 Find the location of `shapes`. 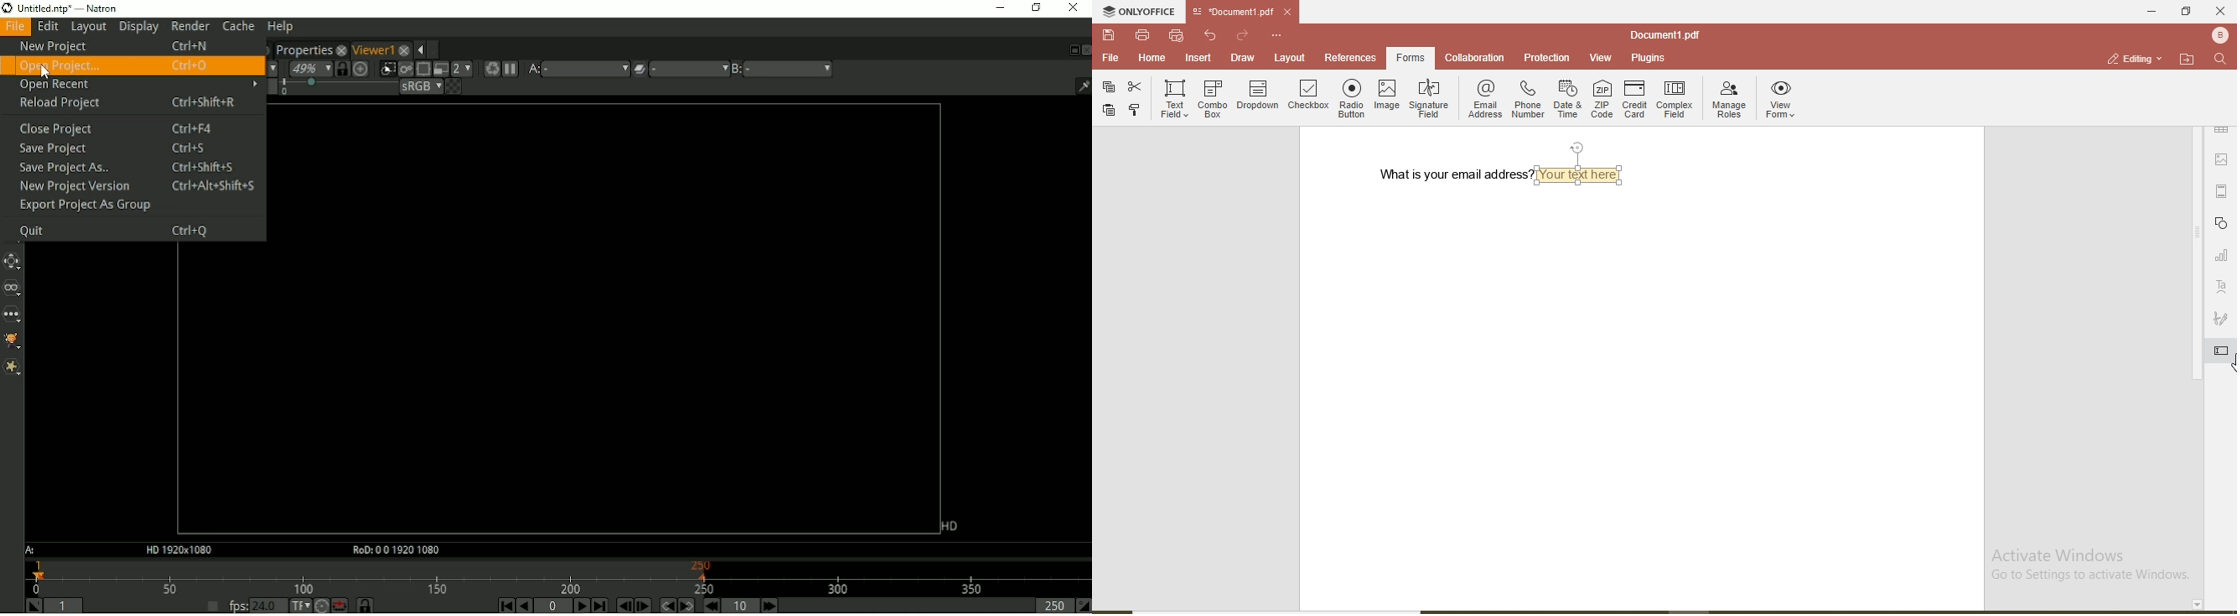

shapes is located at coordinates (2224, 224).